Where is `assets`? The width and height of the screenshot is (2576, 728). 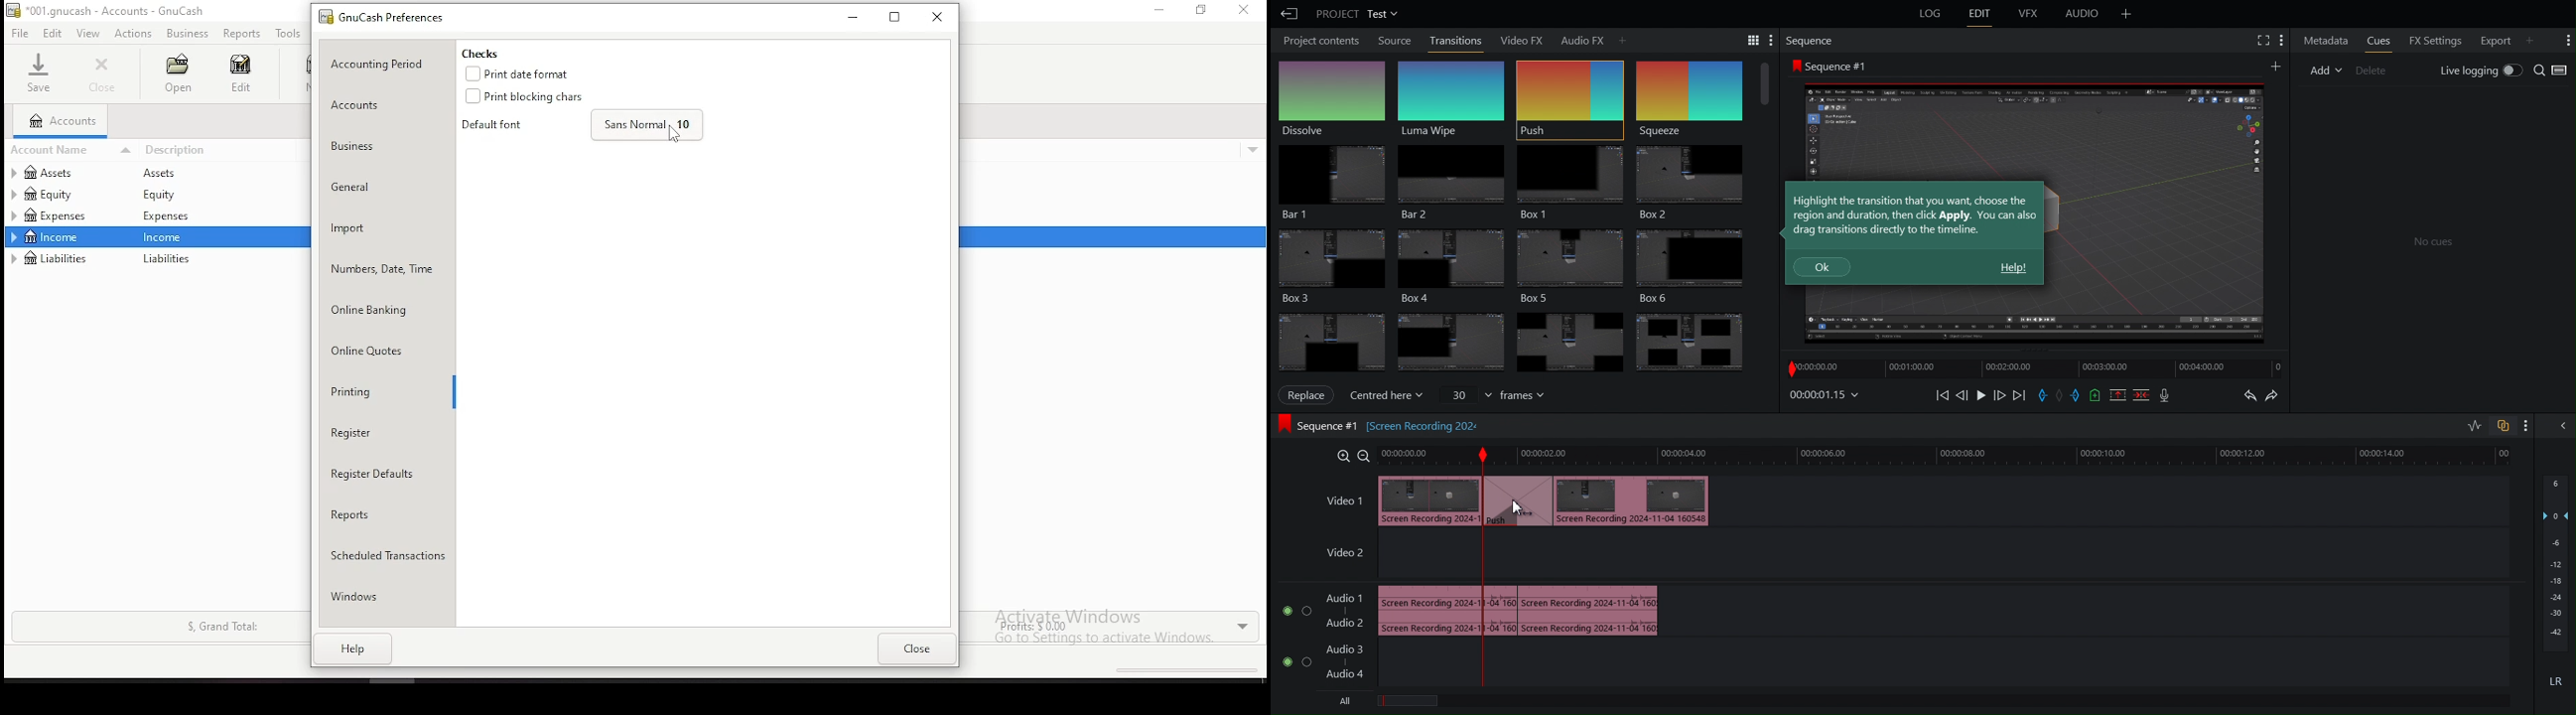 assets is located at coordinates (169, 174).